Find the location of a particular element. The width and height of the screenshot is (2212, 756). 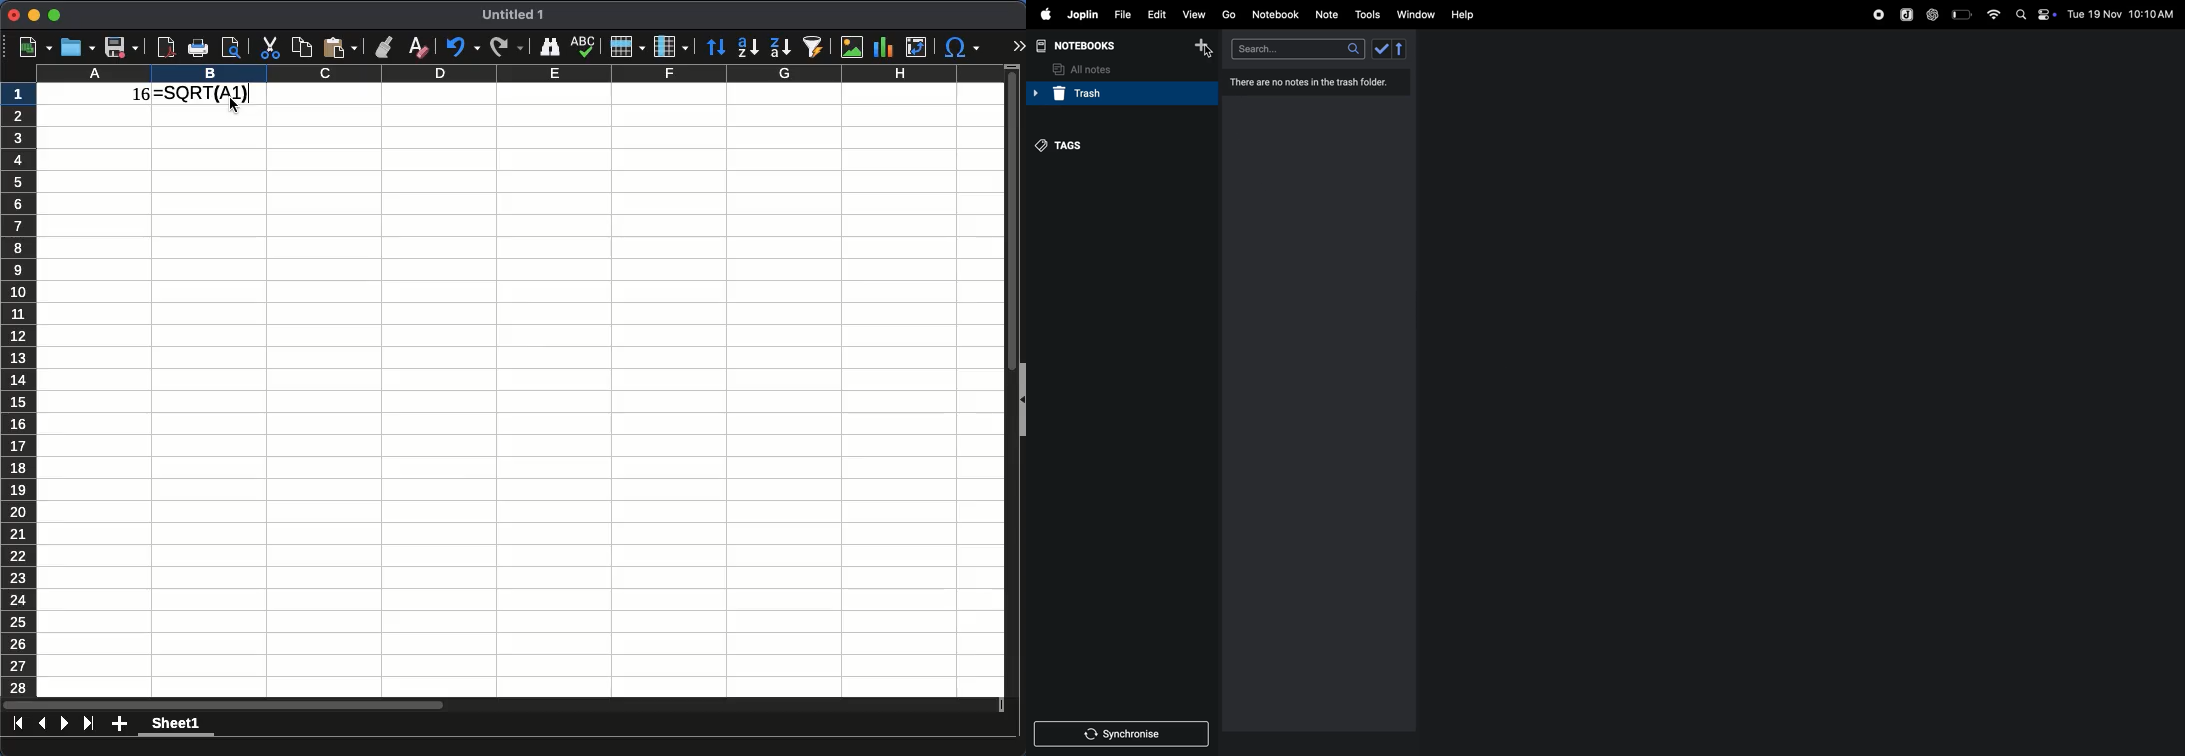

joplin is located at coordinates (1904, 13).